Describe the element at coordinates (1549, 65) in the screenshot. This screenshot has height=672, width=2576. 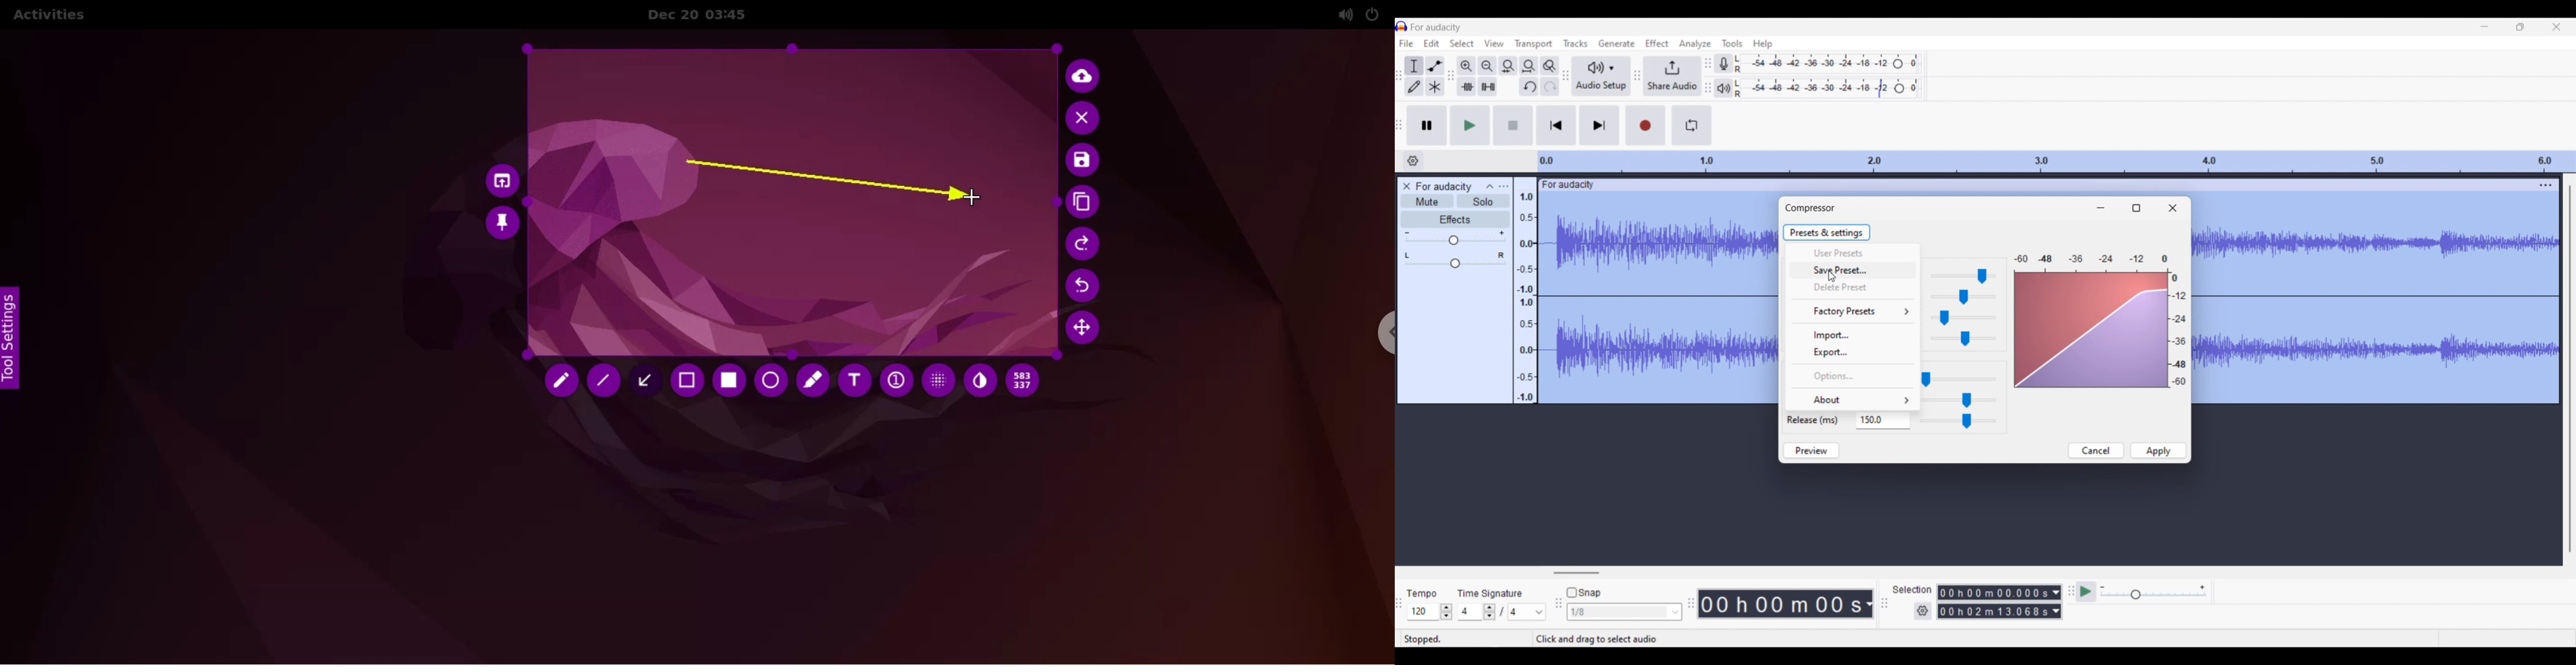
I see `Zoom toggle` at that location.